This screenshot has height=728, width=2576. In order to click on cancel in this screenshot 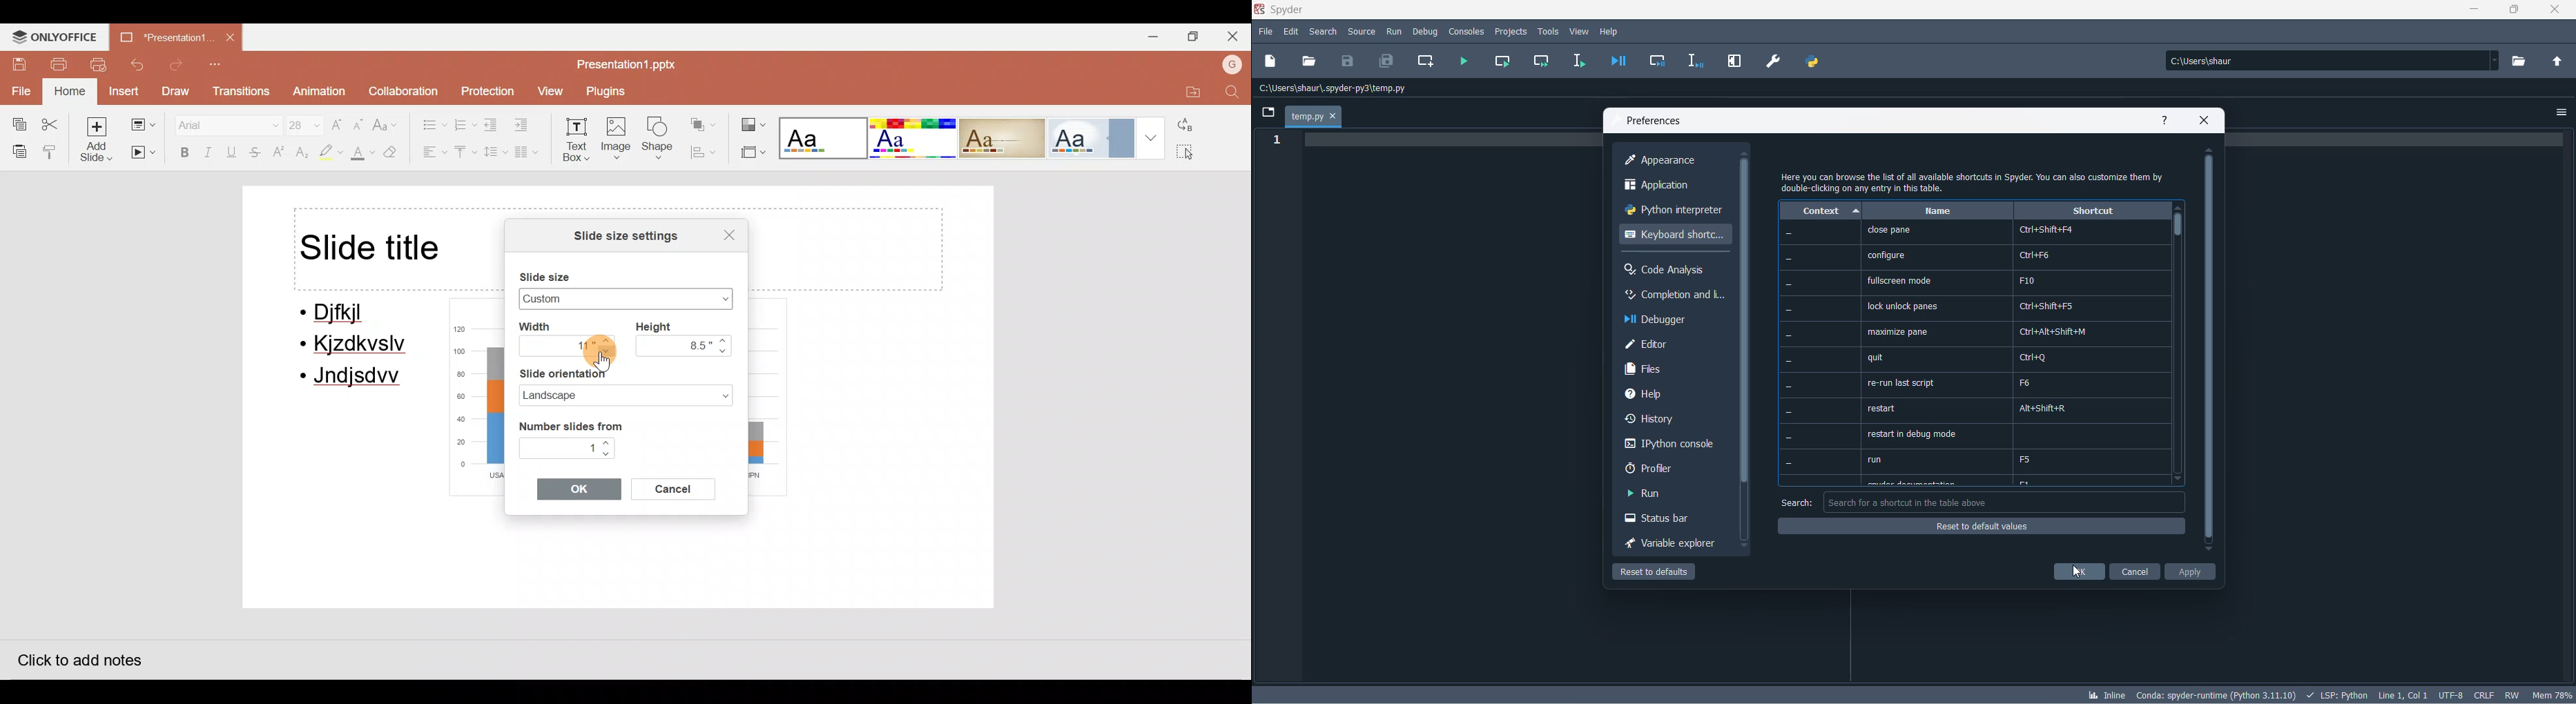, I will do `click(2135, 573)`.